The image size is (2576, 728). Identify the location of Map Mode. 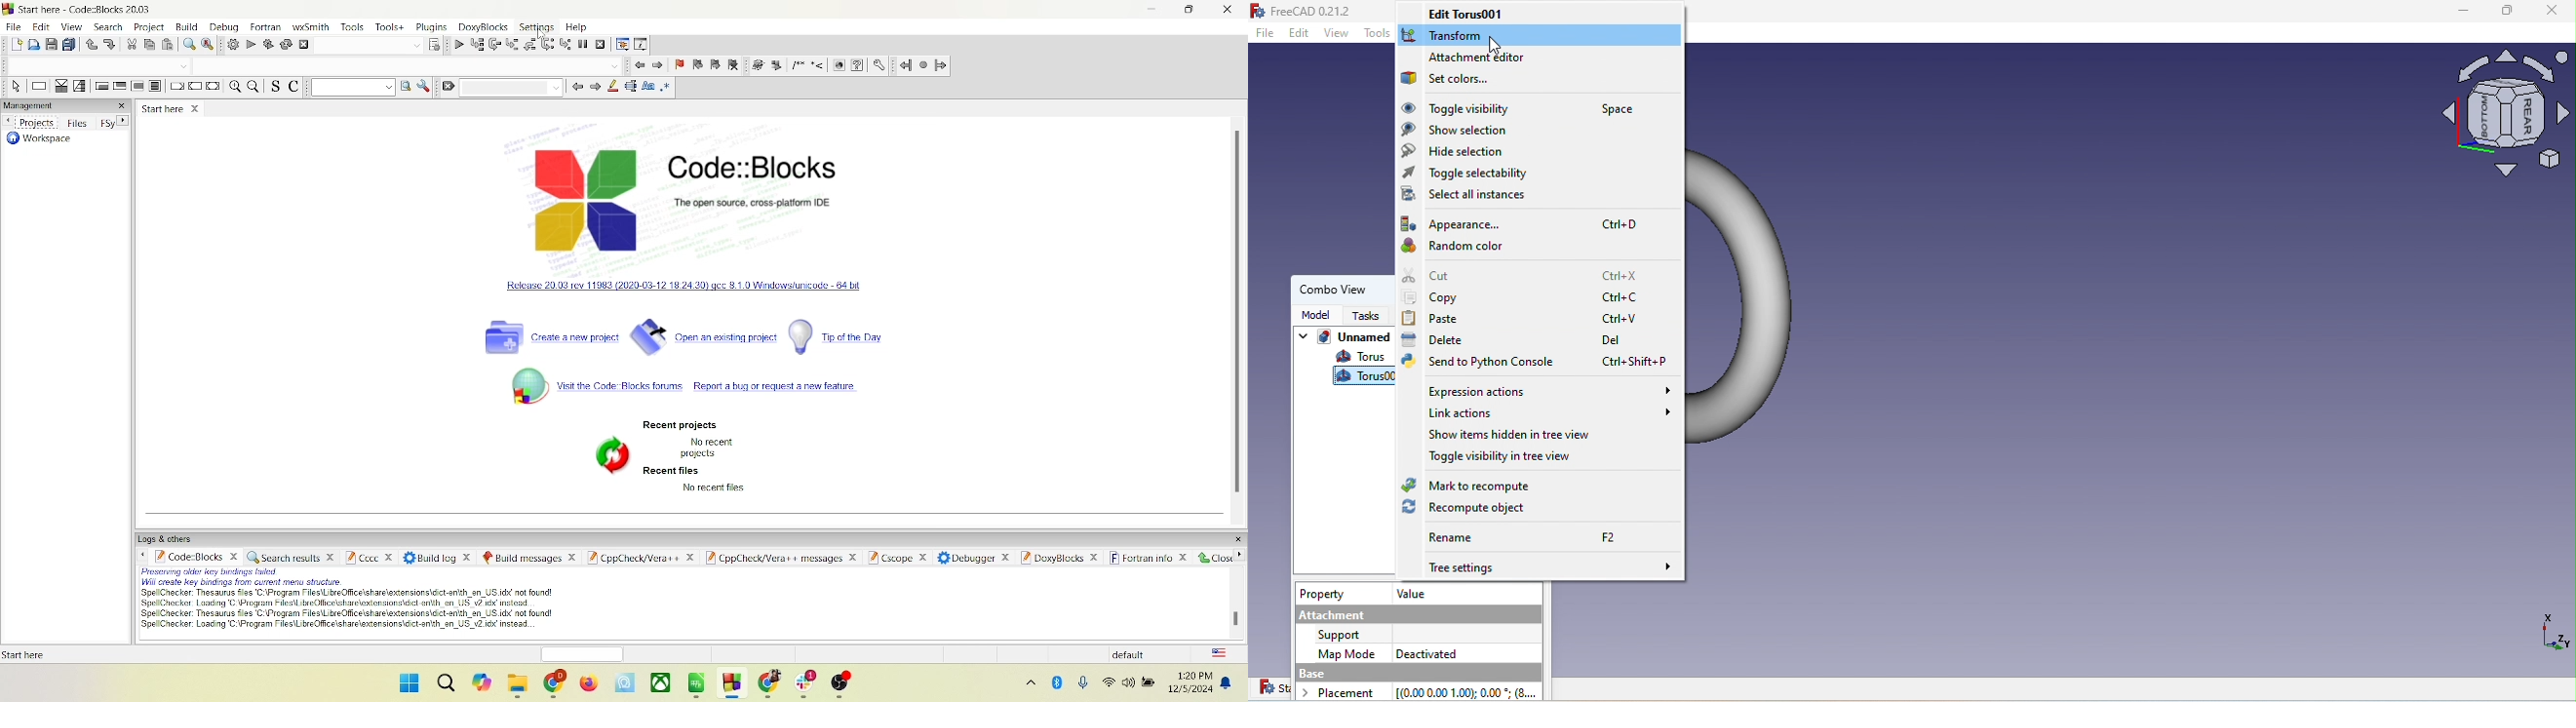
(1348, 652).